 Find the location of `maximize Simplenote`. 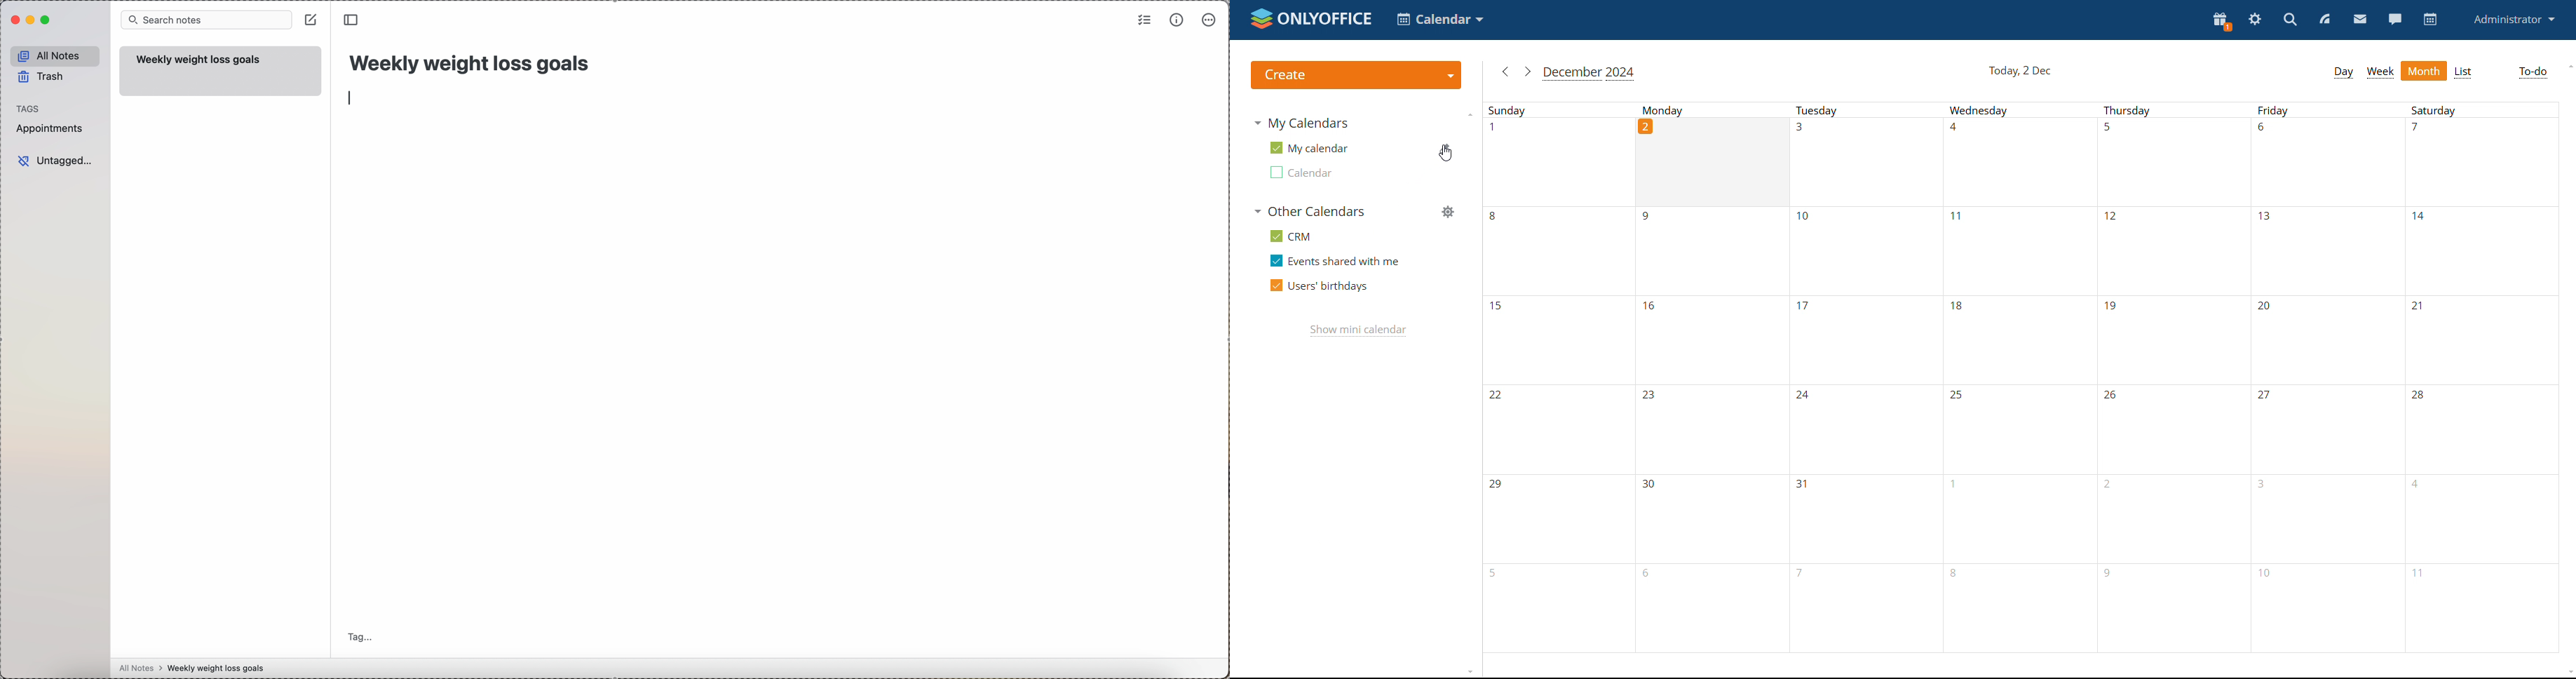

maximize Simplenote is located at coordinates (47, 20).